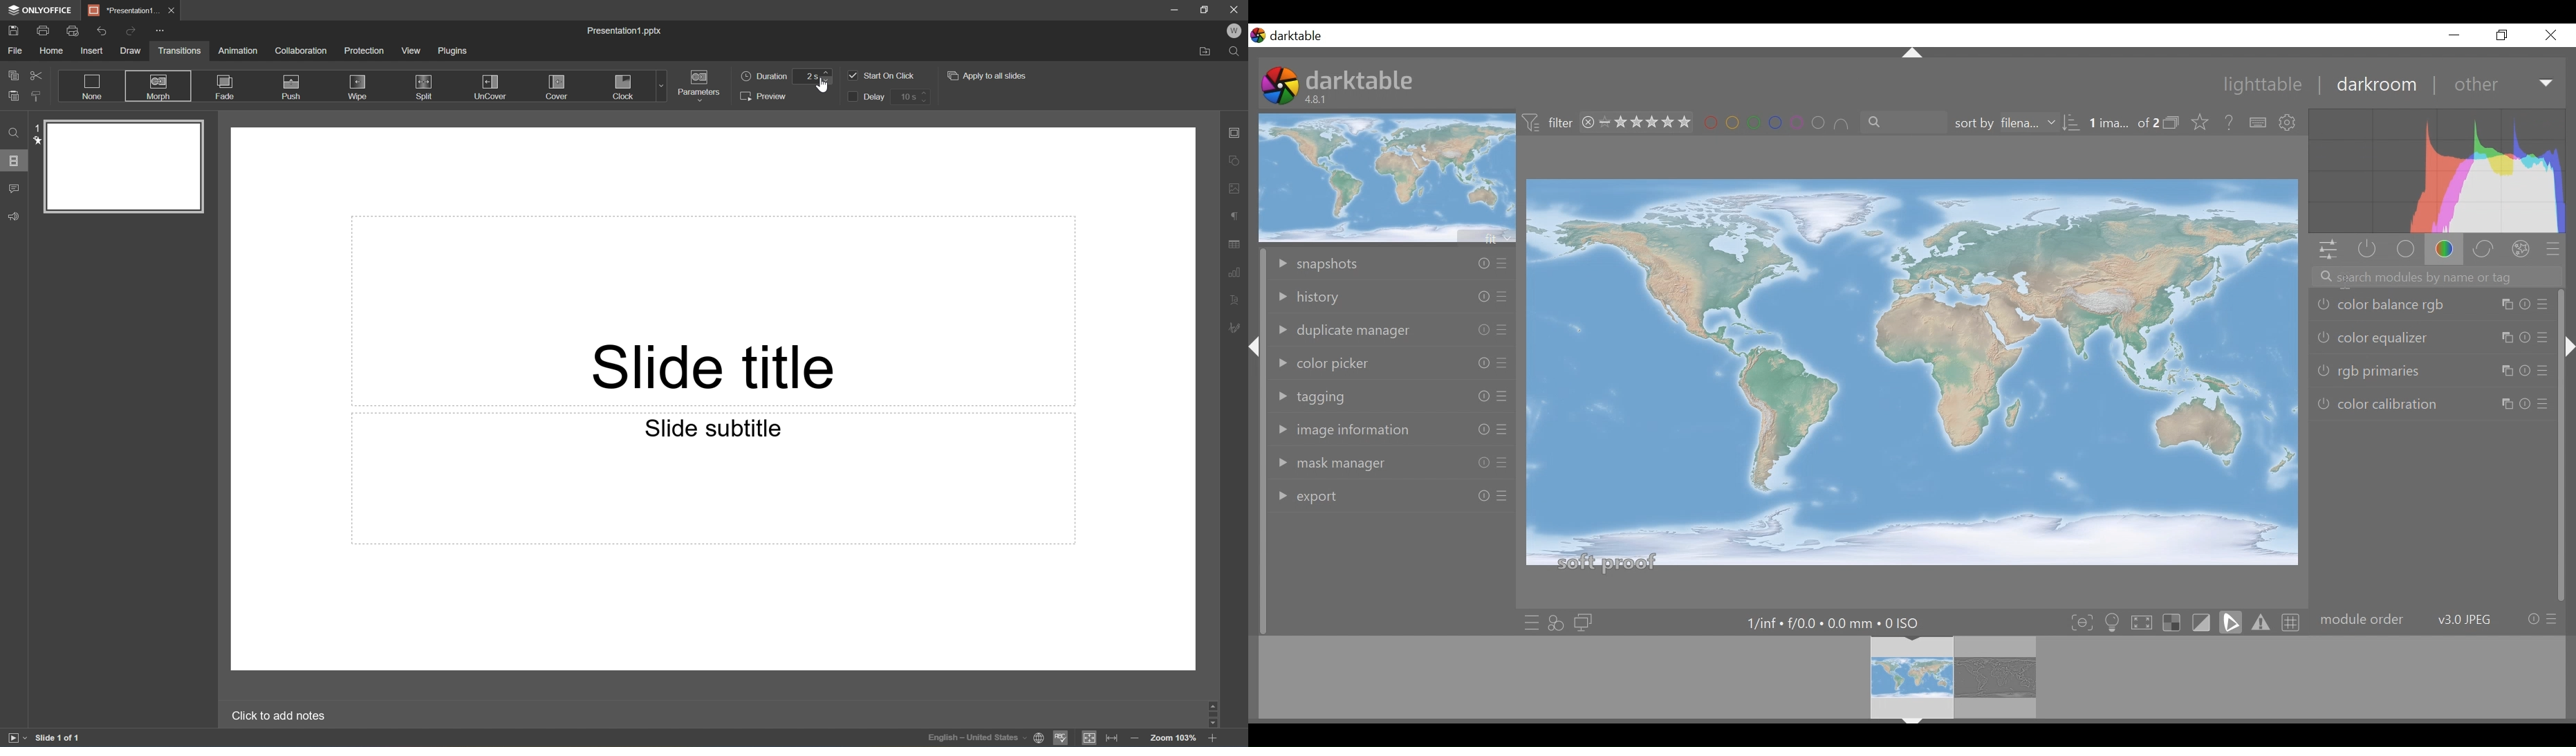 The image size is (2576, 756). Describe the element at coordinates (977, 741) in the screenshot. I see `English - United States` at that location.